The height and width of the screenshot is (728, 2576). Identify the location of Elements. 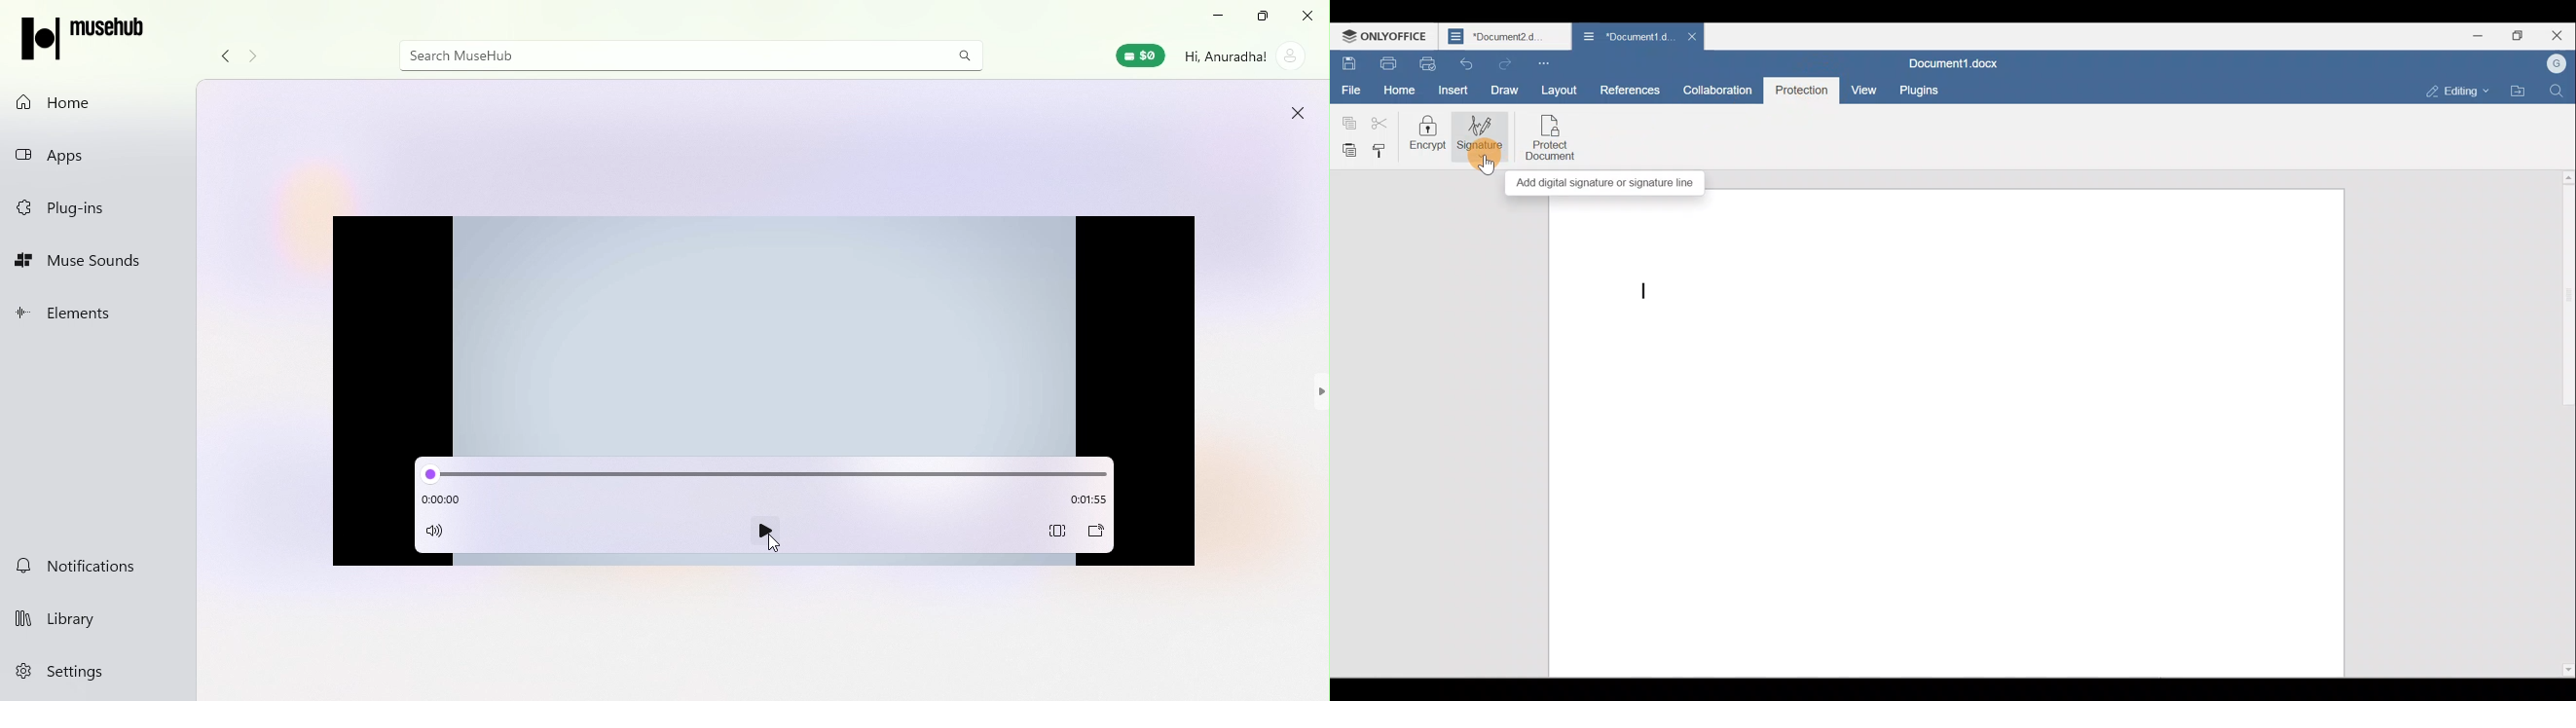
(98, 315).